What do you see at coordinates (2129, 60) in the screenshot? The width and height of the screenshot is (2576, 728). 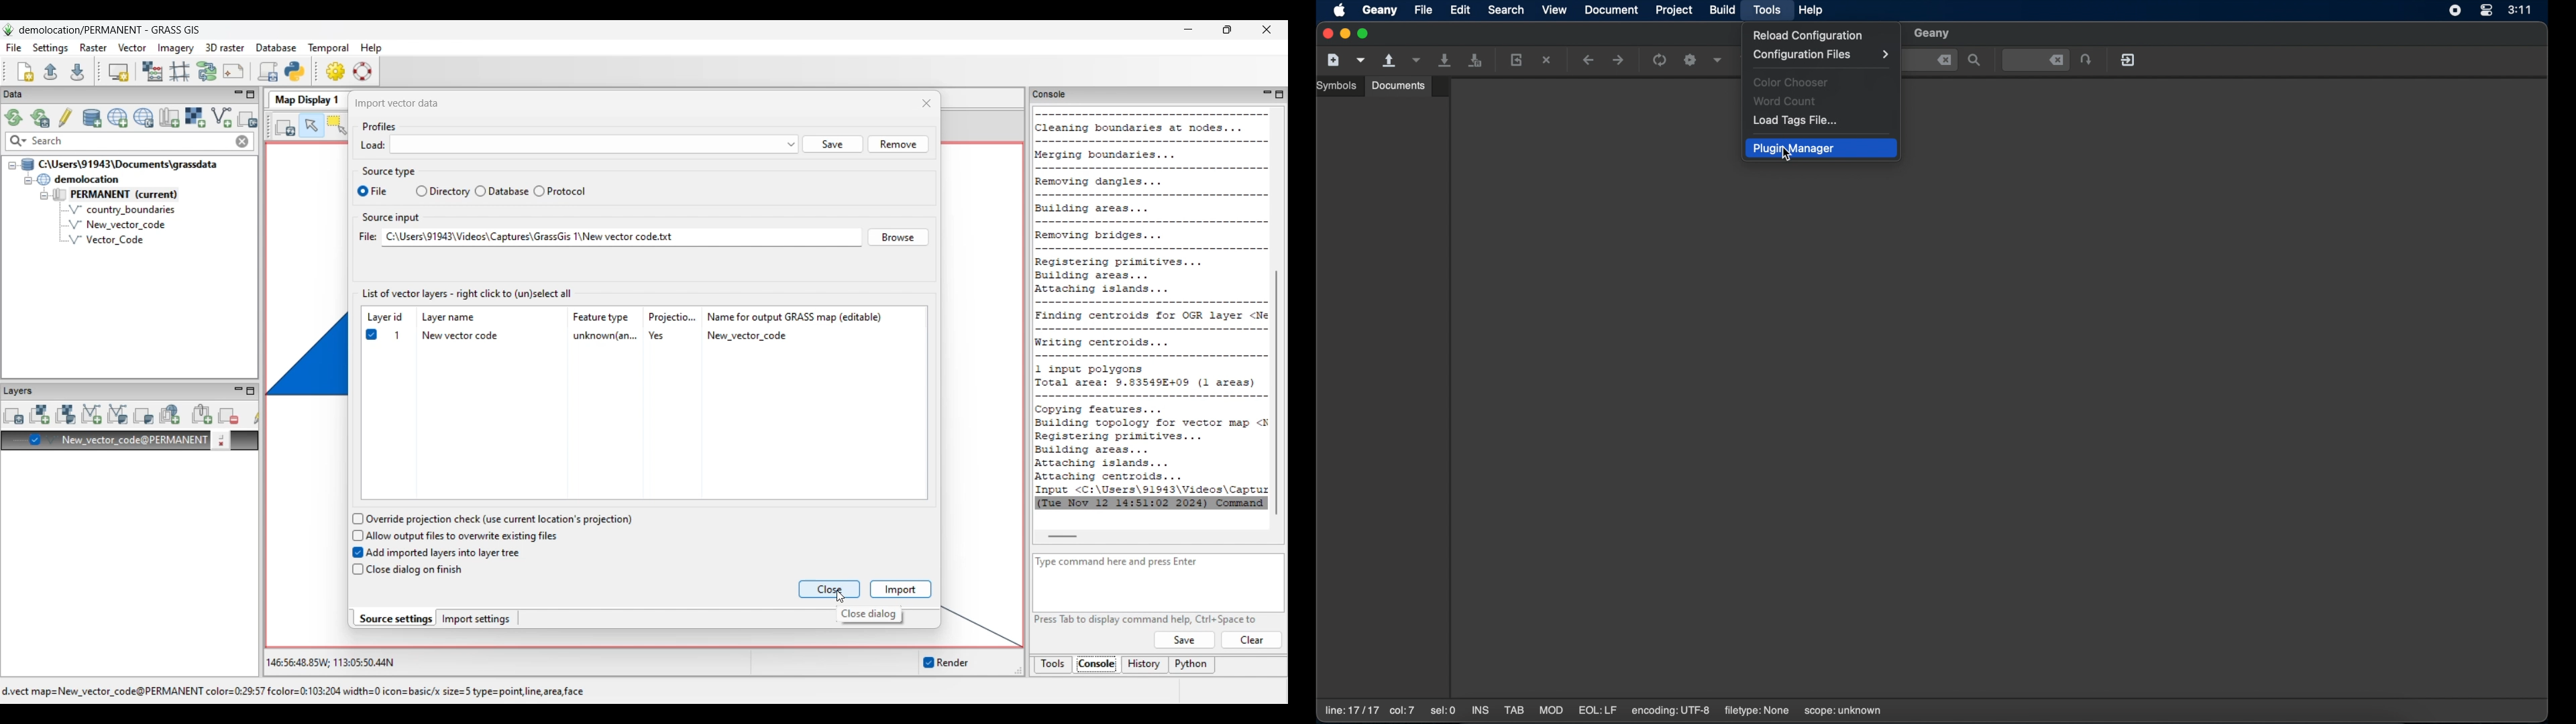 I see `quit geany` at bounding box center [2129, 60].